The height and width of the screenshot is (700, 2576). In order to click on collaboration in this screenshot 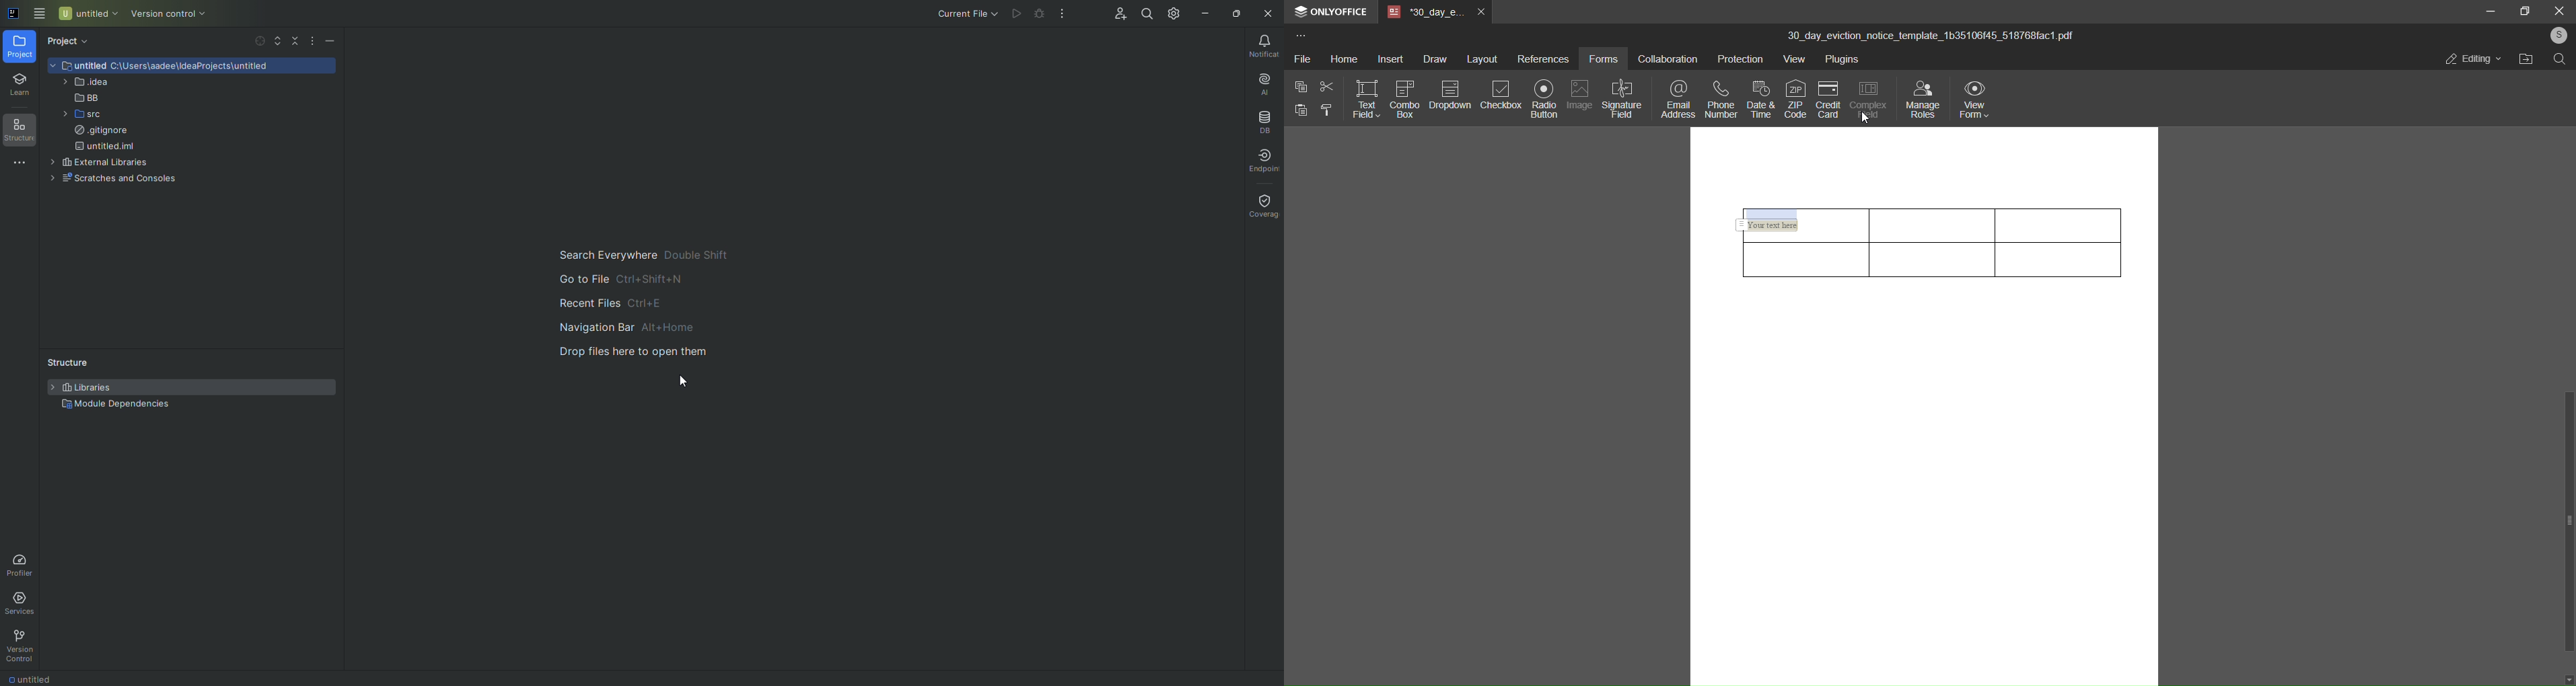, I will do `click(1666, 61)`.